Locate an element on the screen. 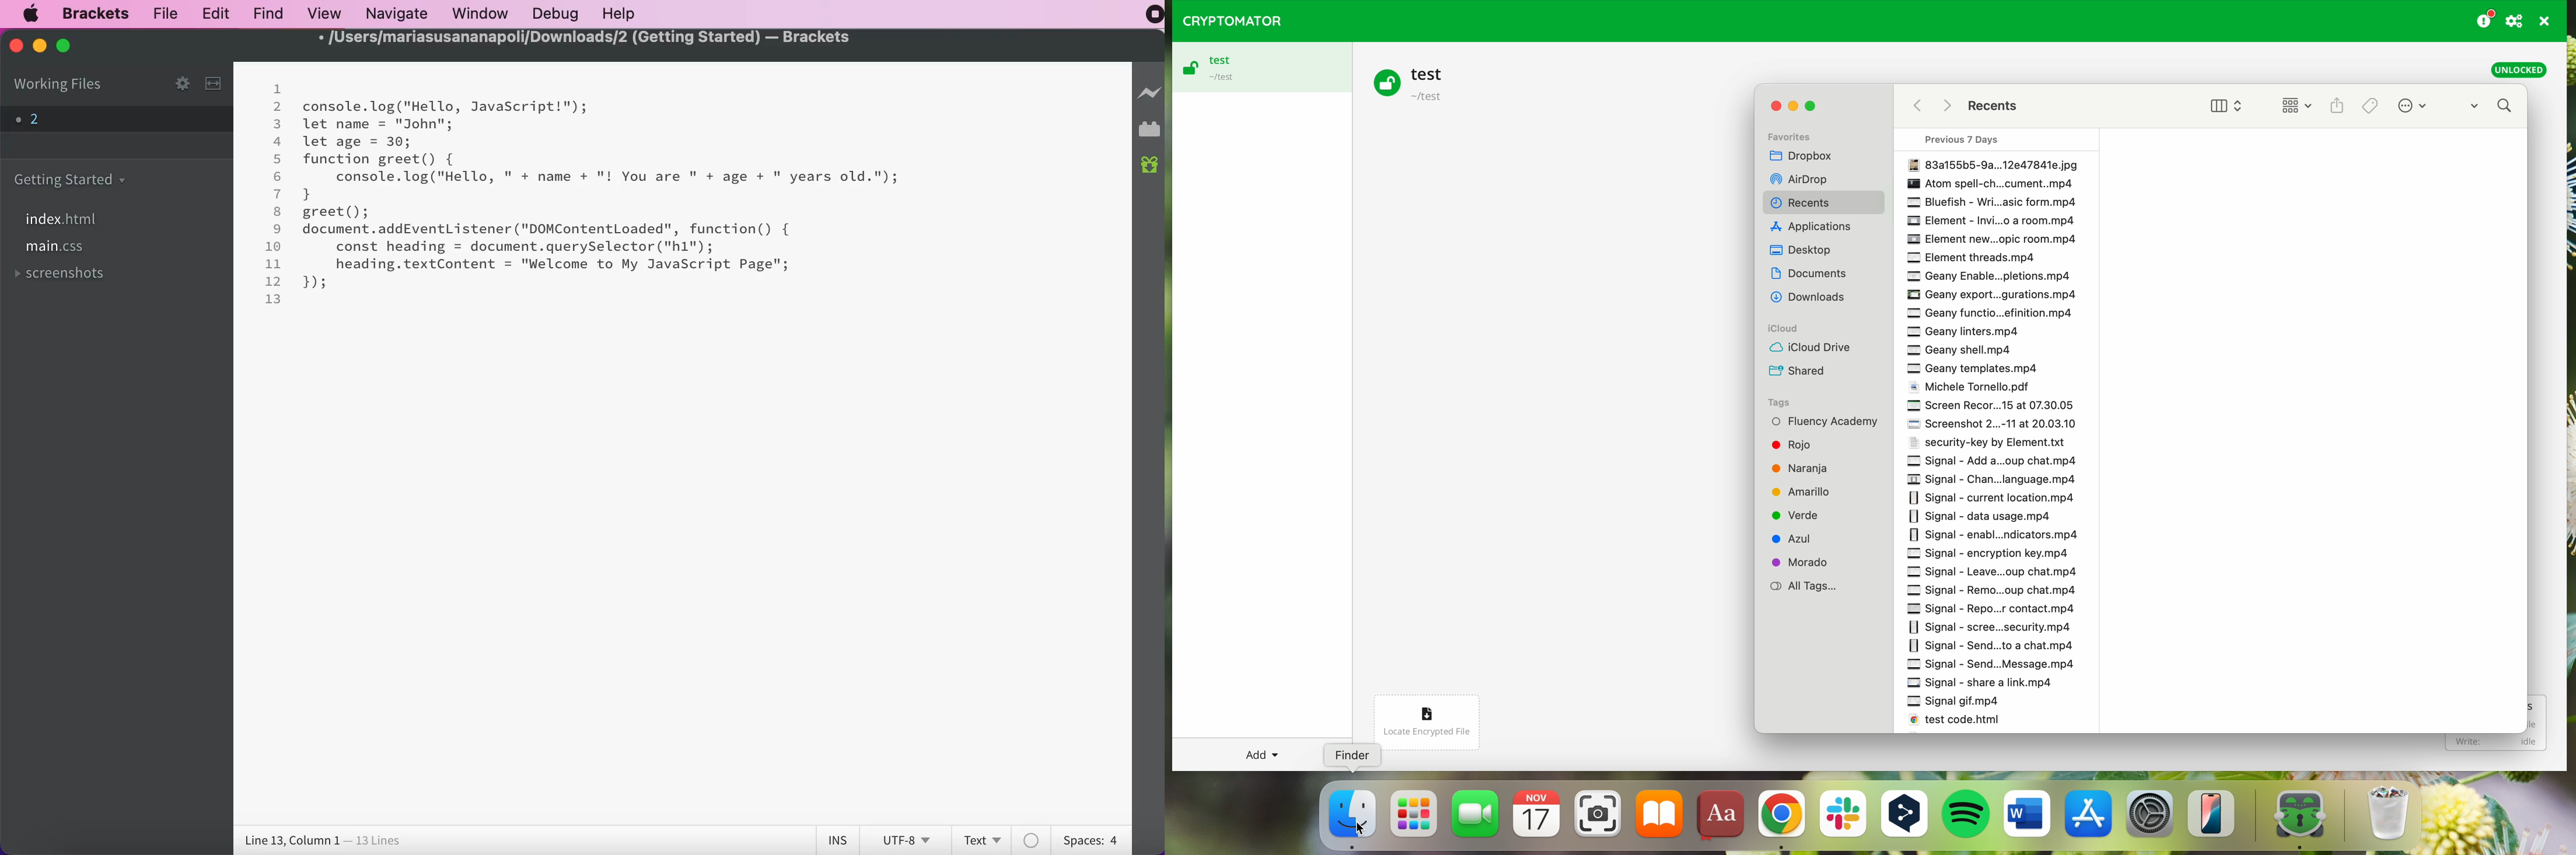 The height and width of the screenshot is (868, 2576). file main.css is located at coordinates (62, 250).